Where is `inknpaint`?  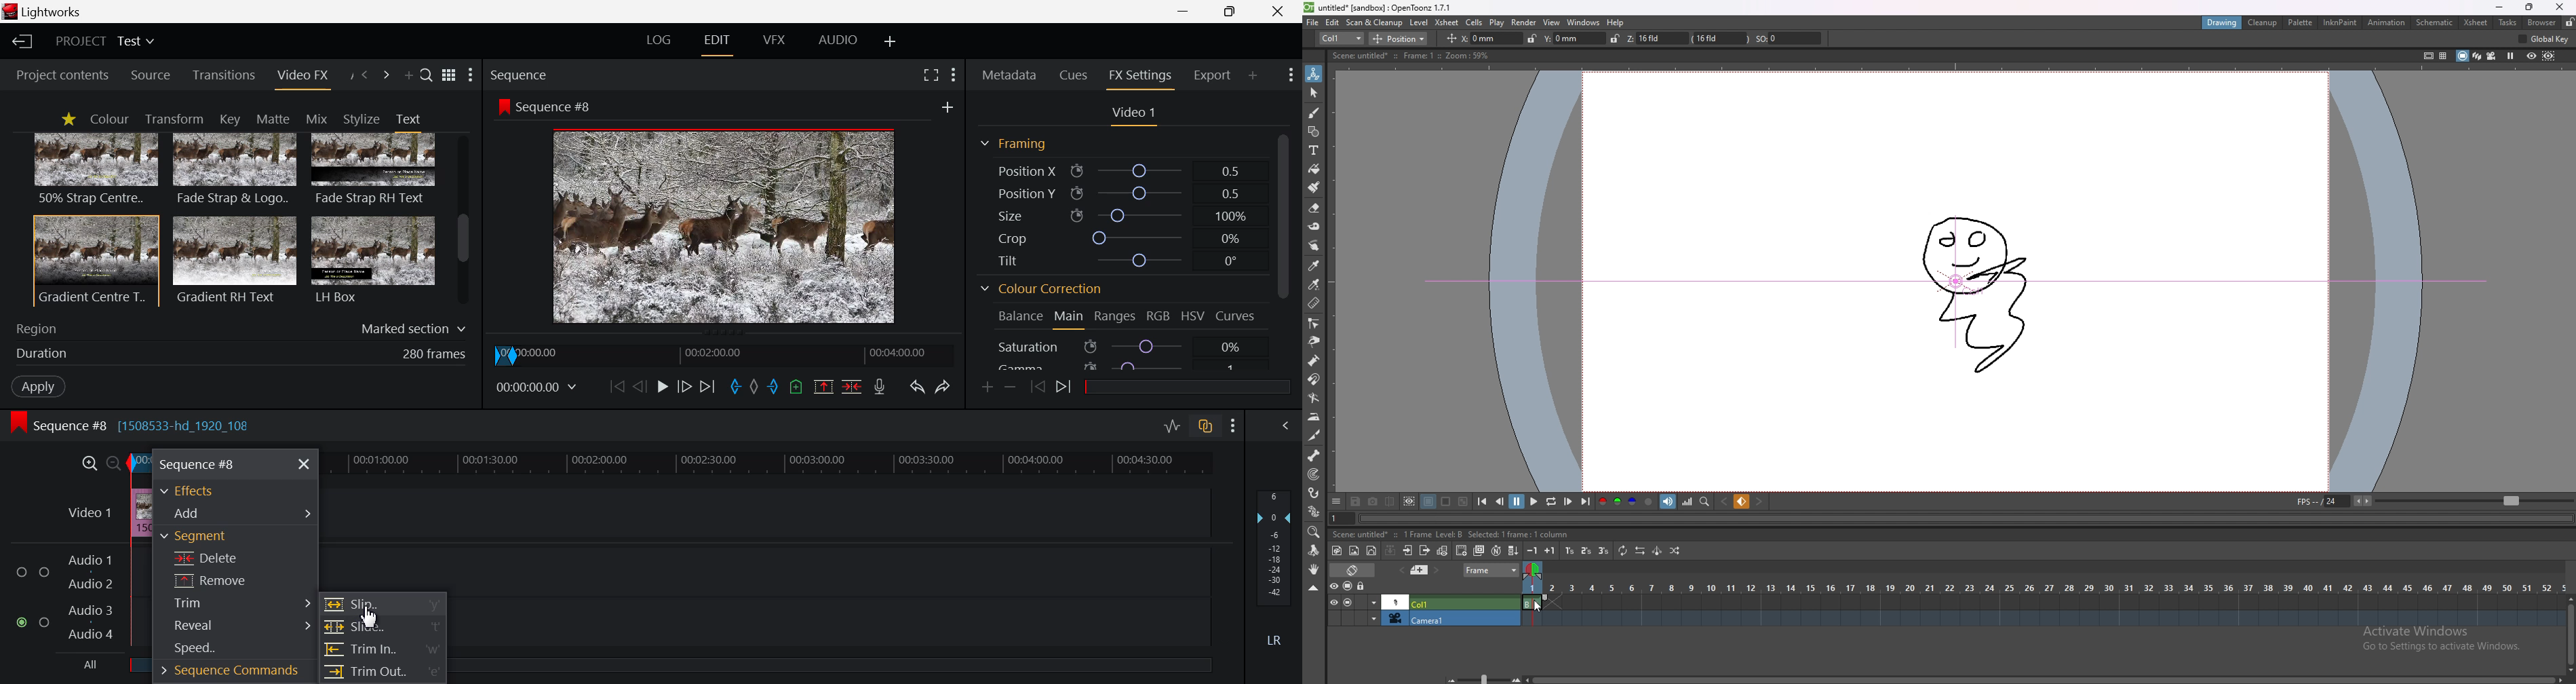 inknpaint is located at coordinates (2340, 23).